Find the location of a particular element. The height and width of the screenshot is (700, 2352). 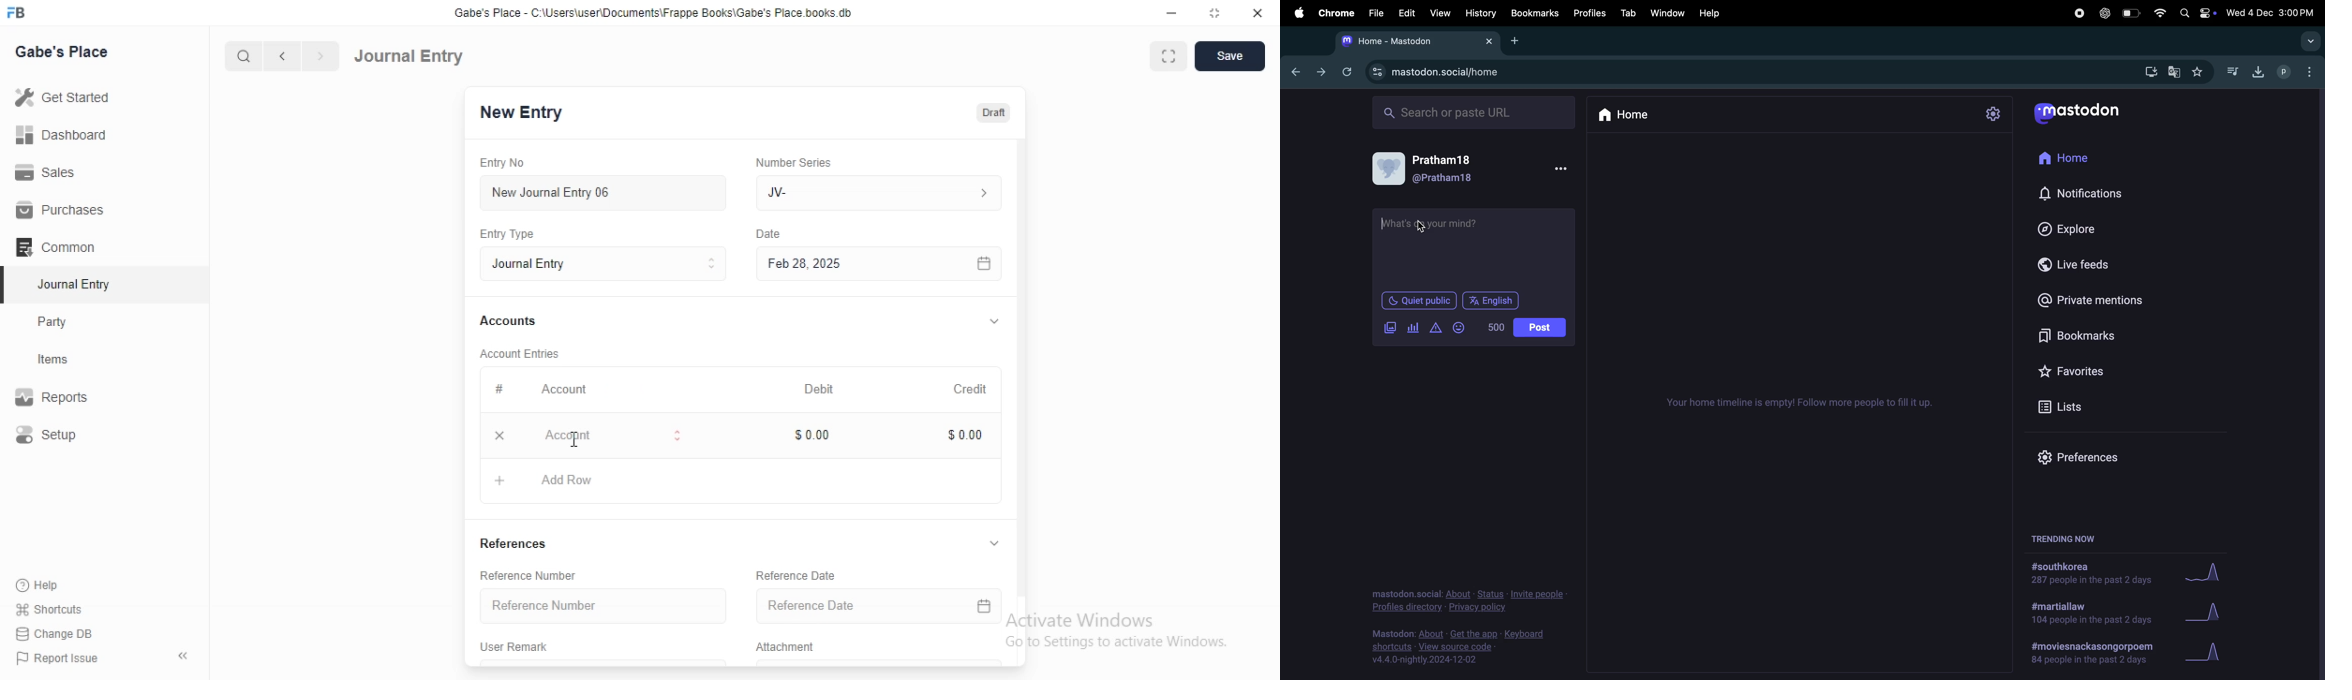

Attachment is located at coordinates (788, 648).